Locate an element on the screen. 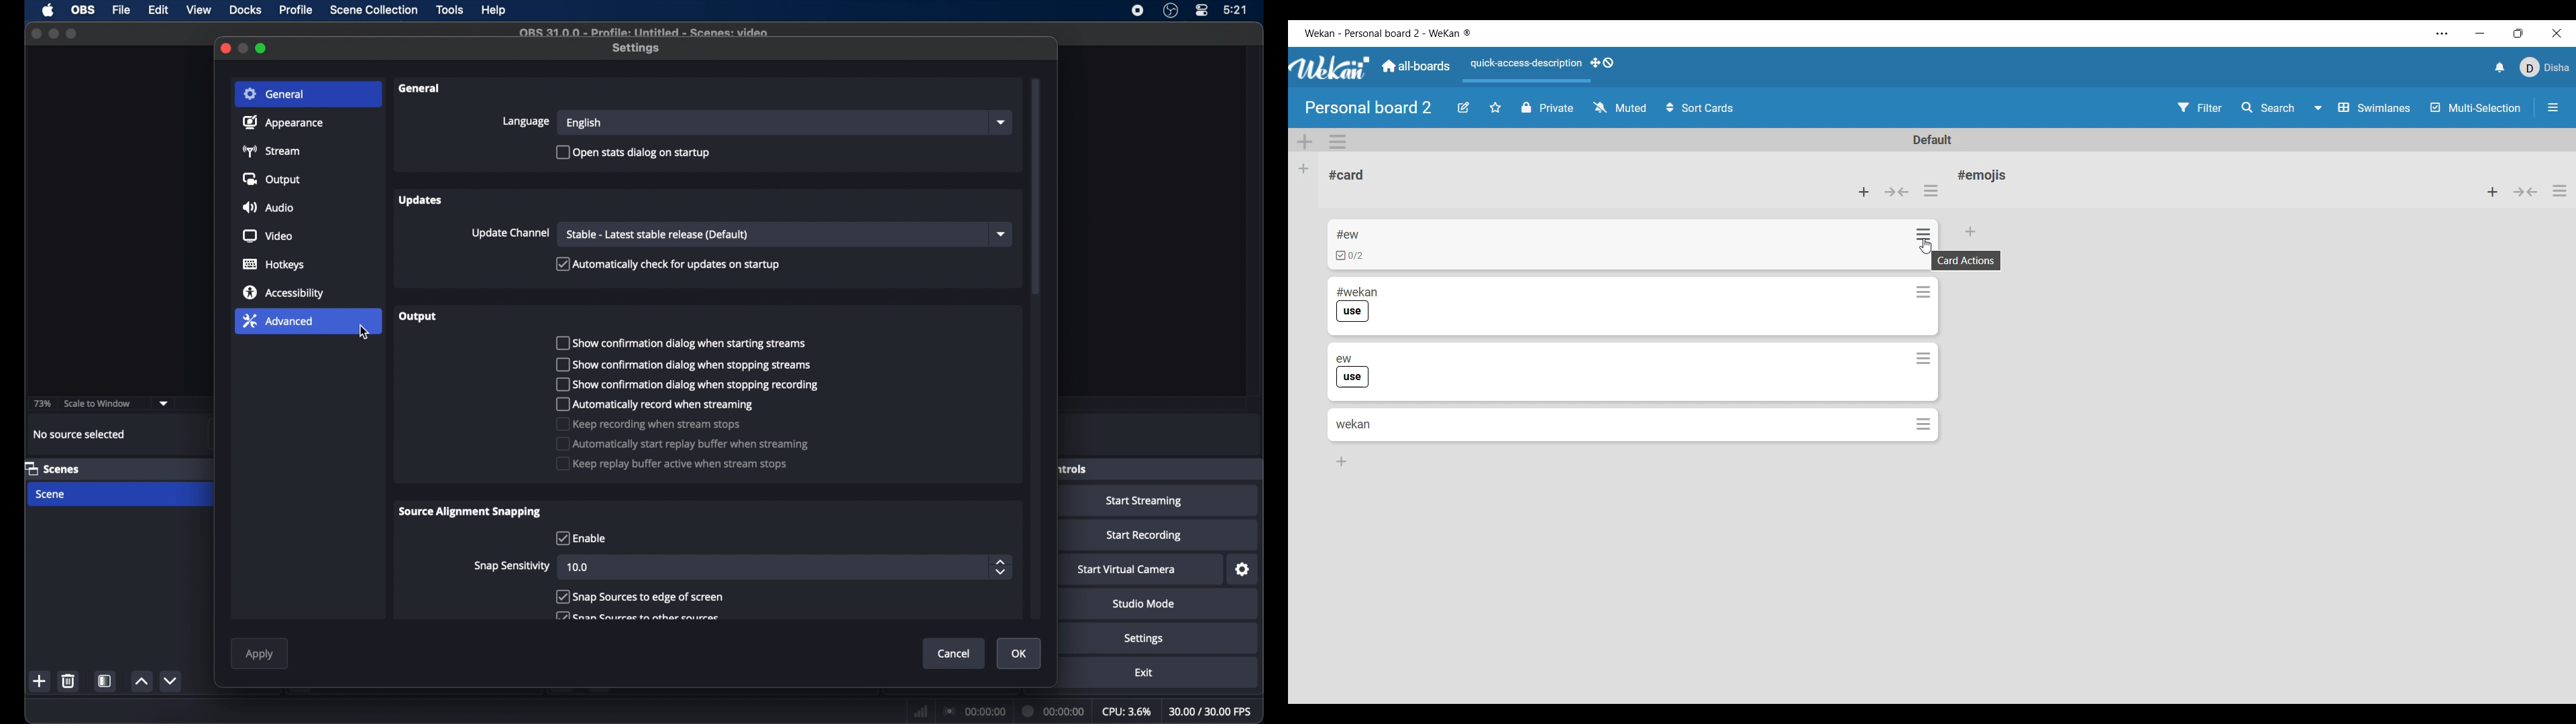 This screenshot has height=728, width=2576. Default swimlane is located at coordinates (1933, 139).